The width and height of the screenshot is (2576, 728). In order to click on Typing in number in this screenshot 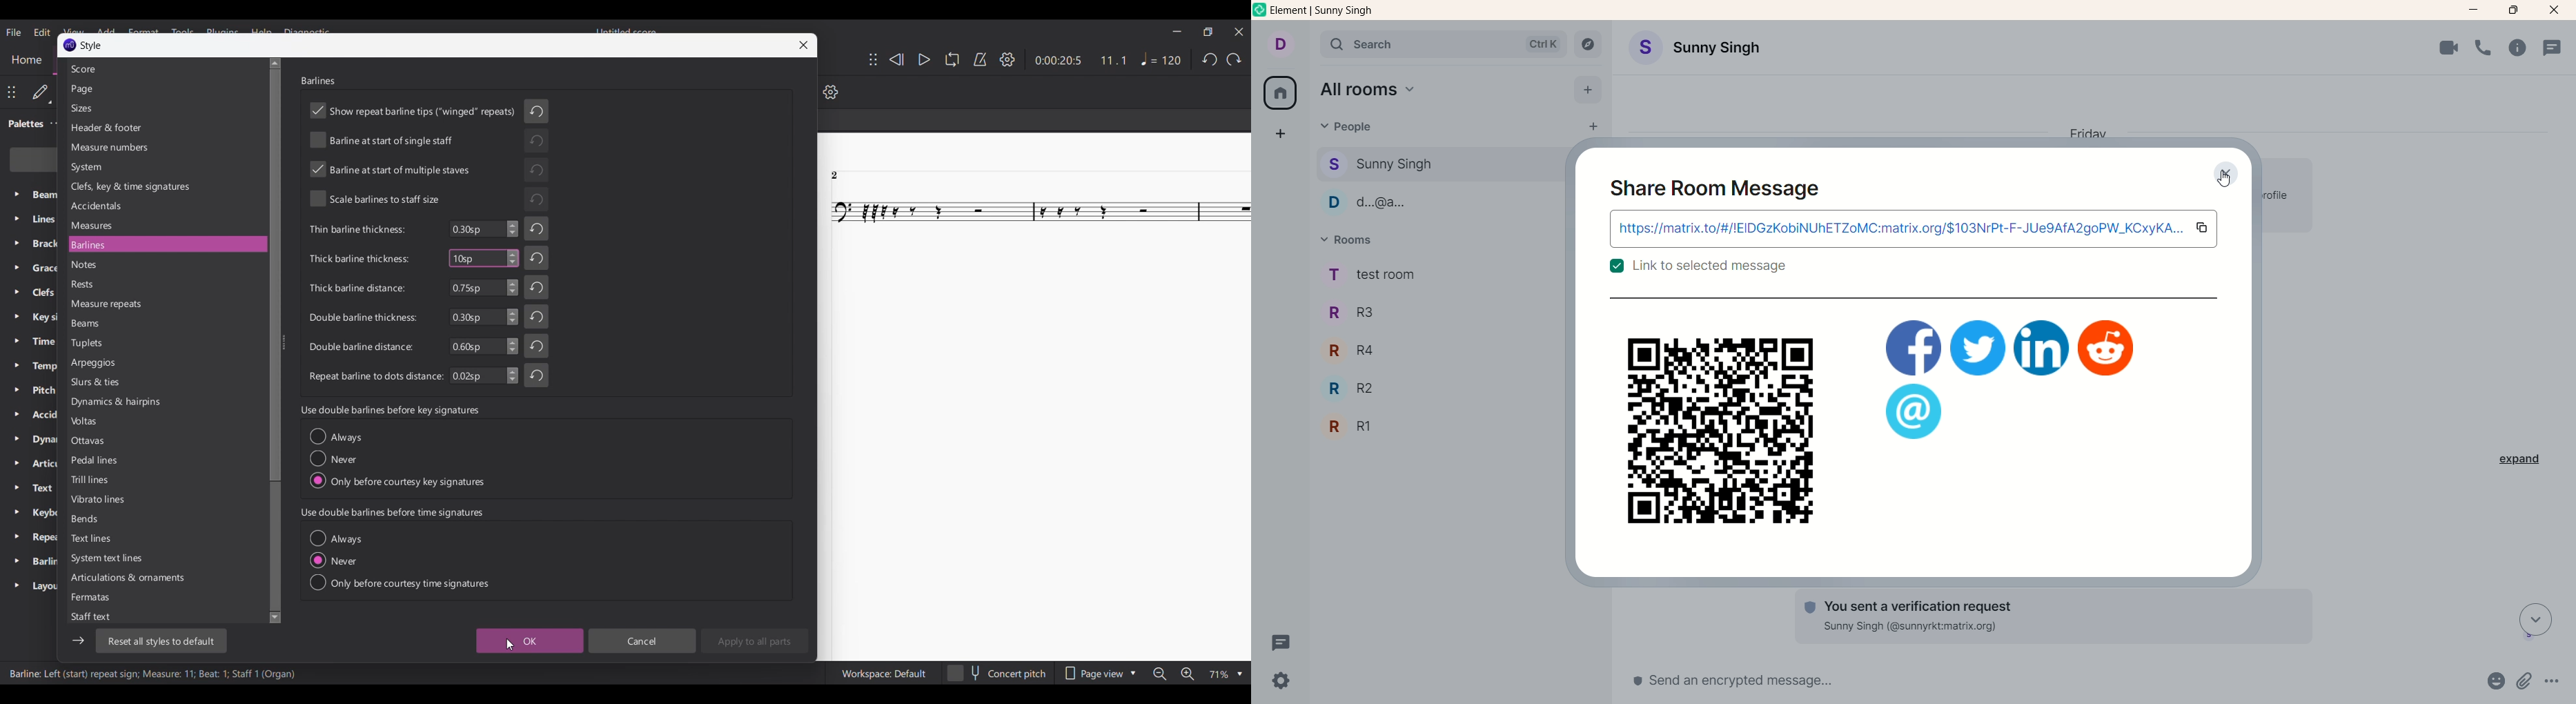, I will do `click(467, 258)`.